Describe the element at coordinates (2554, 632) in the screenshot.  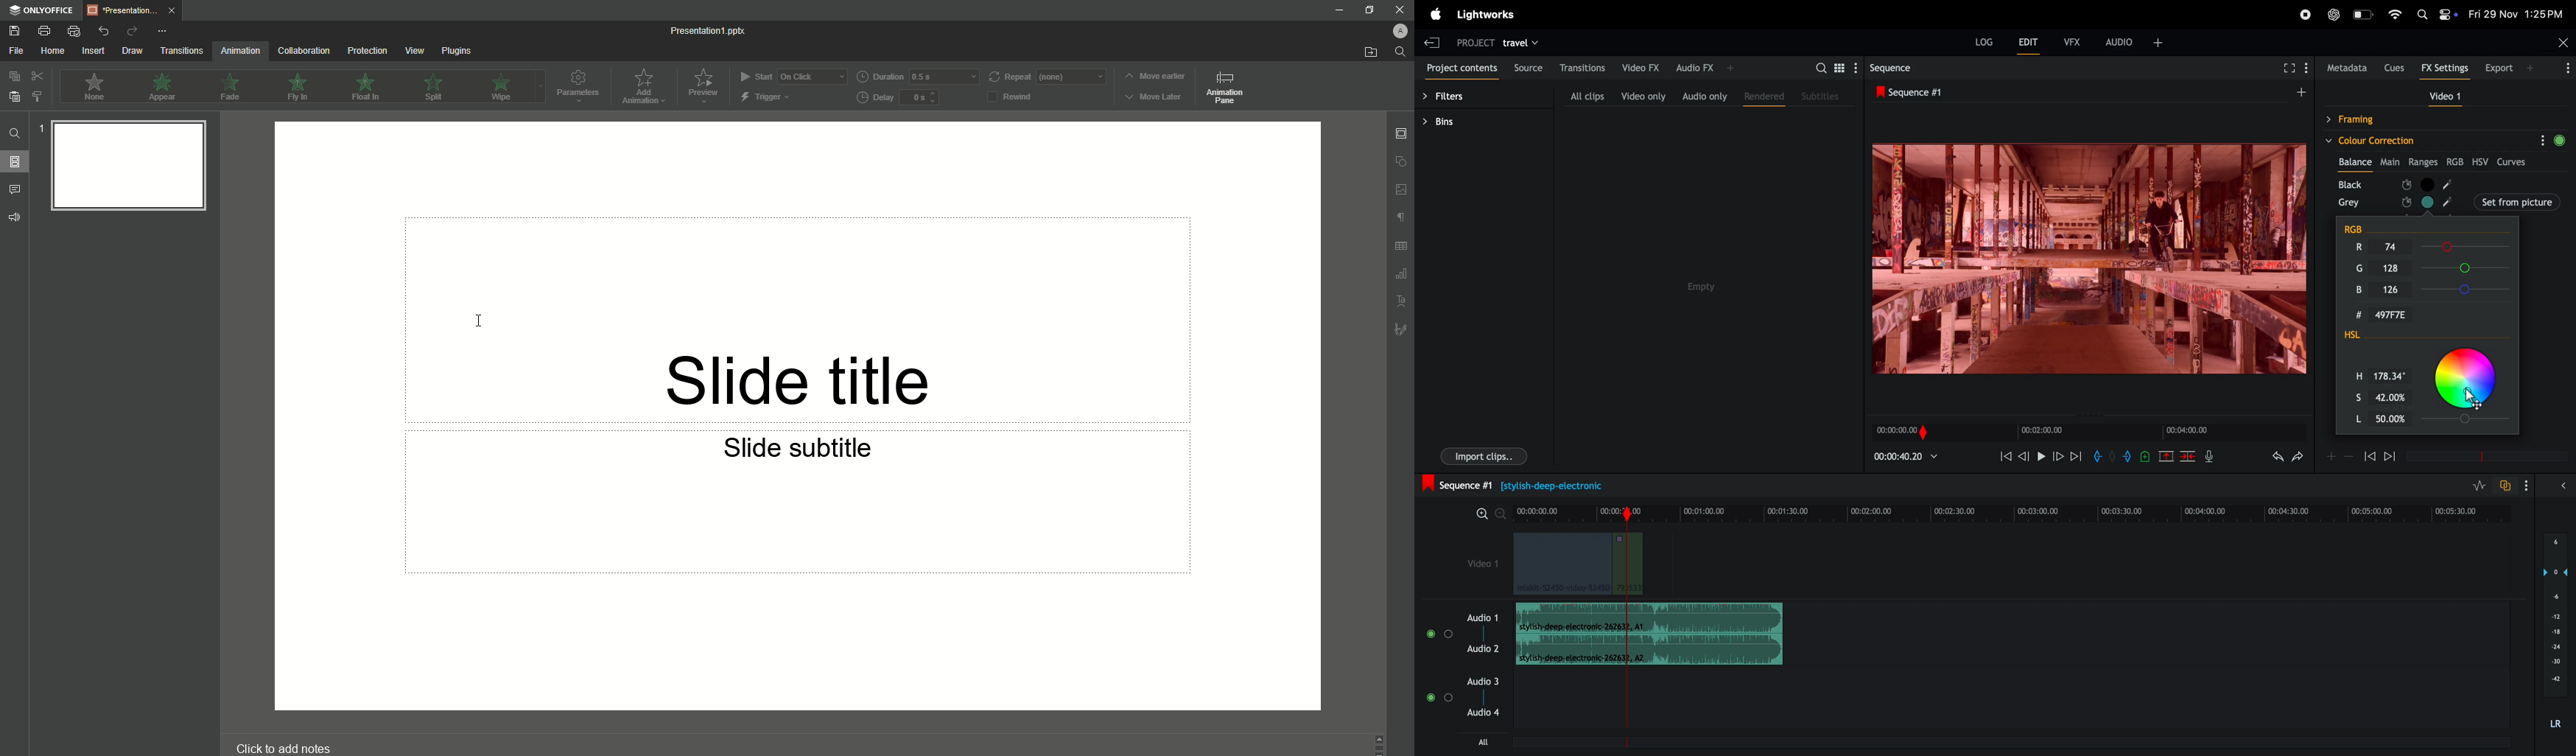
I see `audio pitch` at that location.